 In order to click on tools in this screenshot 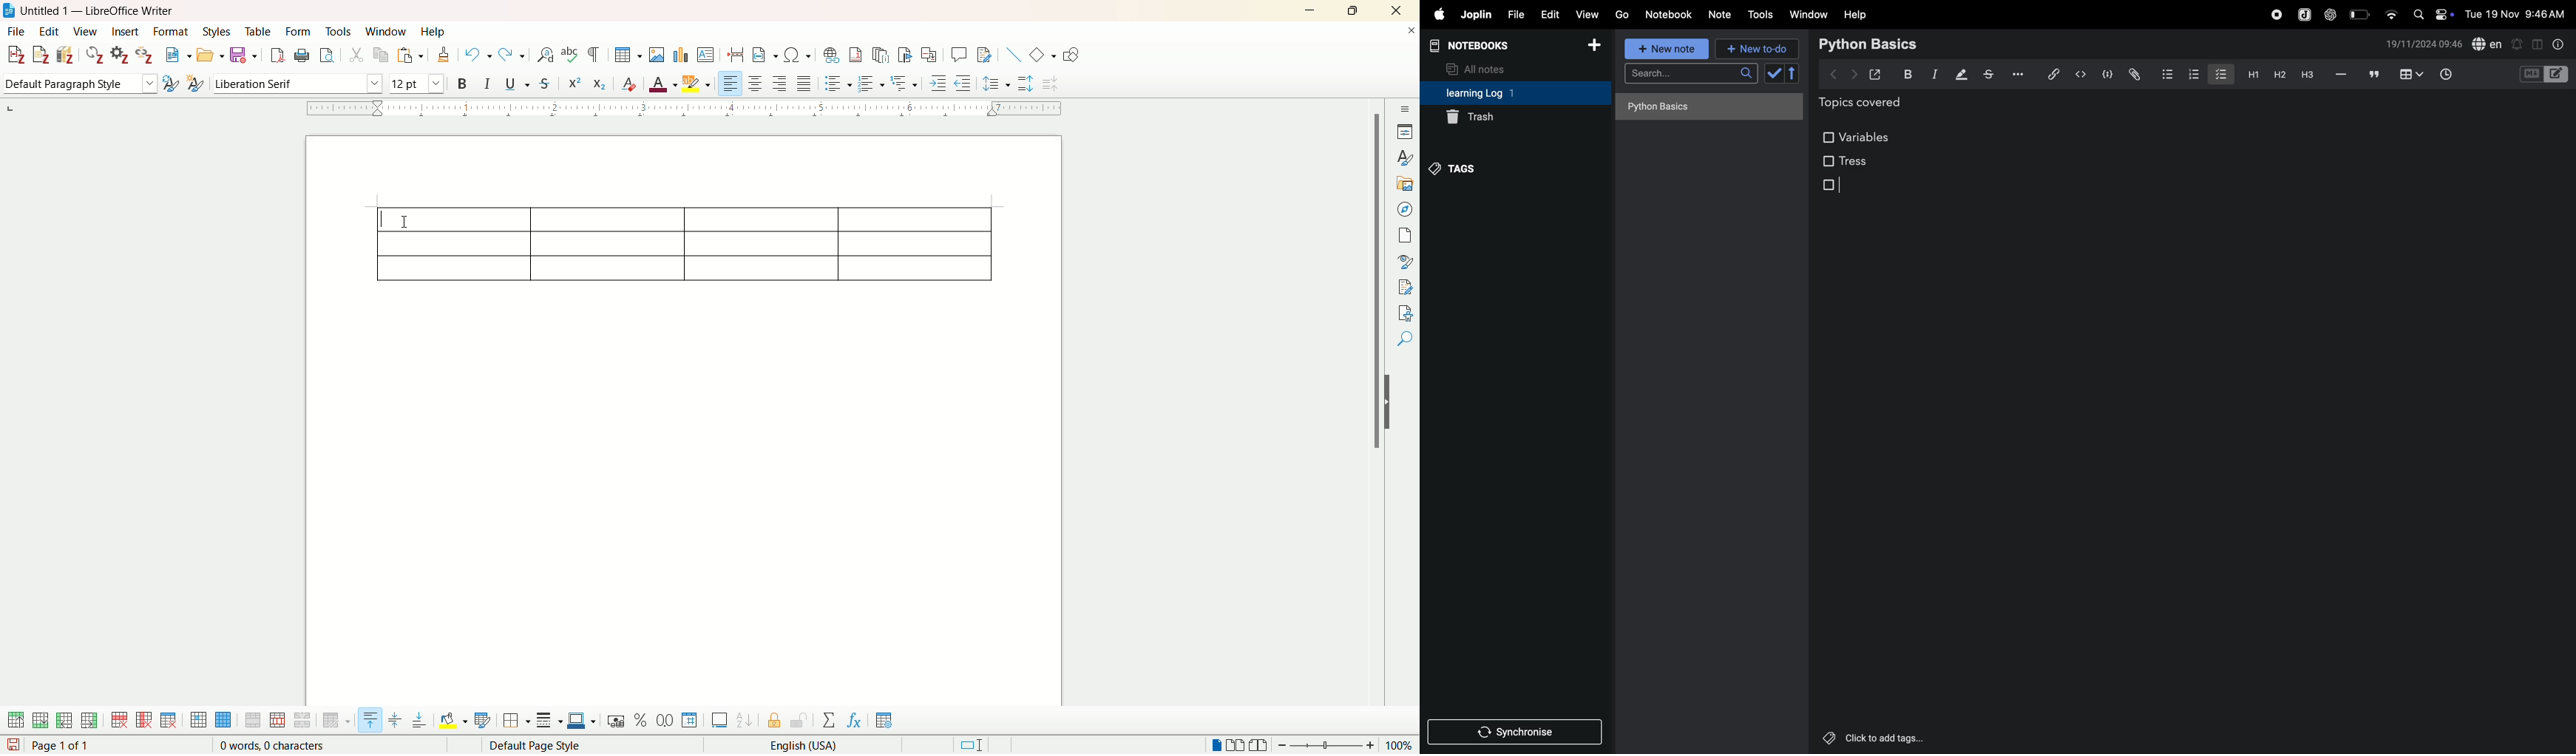, I will do `click(339, 31)`.